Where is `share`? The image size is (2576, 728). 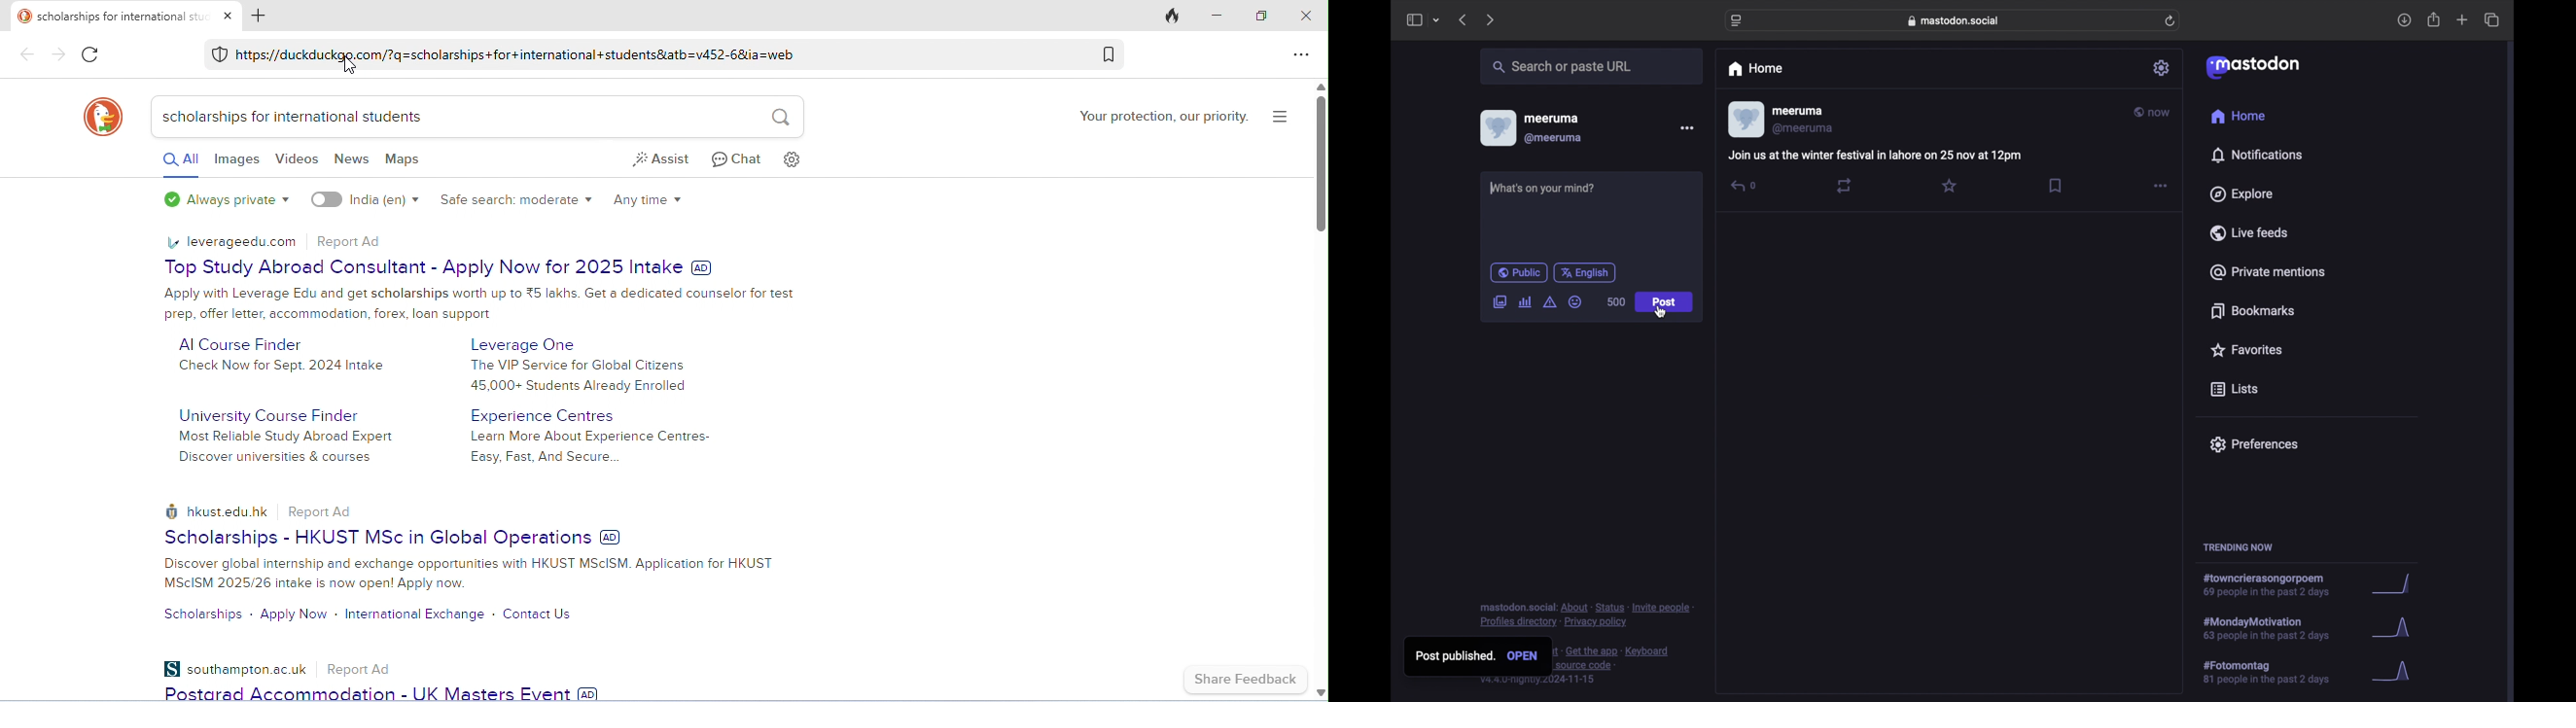
share is located at coordinates (2435, 20).